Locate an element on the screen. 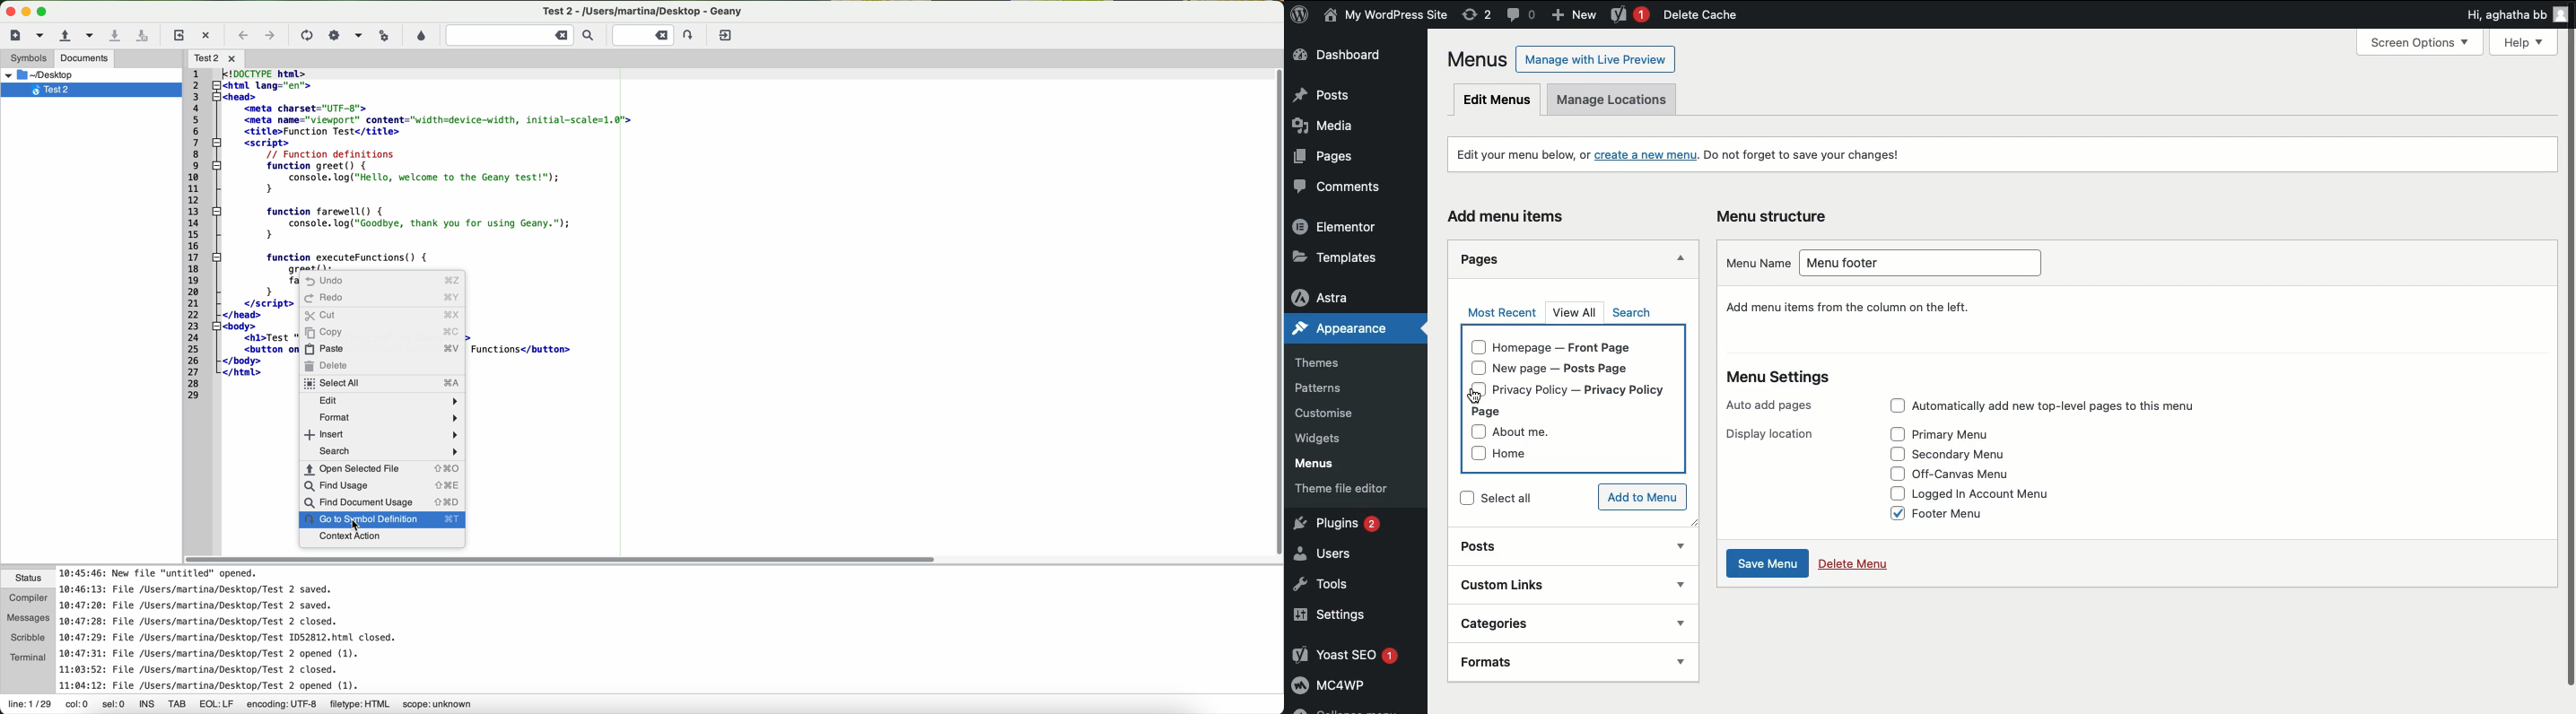 The image size is (2576, 728). Comment is located at coordinates (1522, 13).